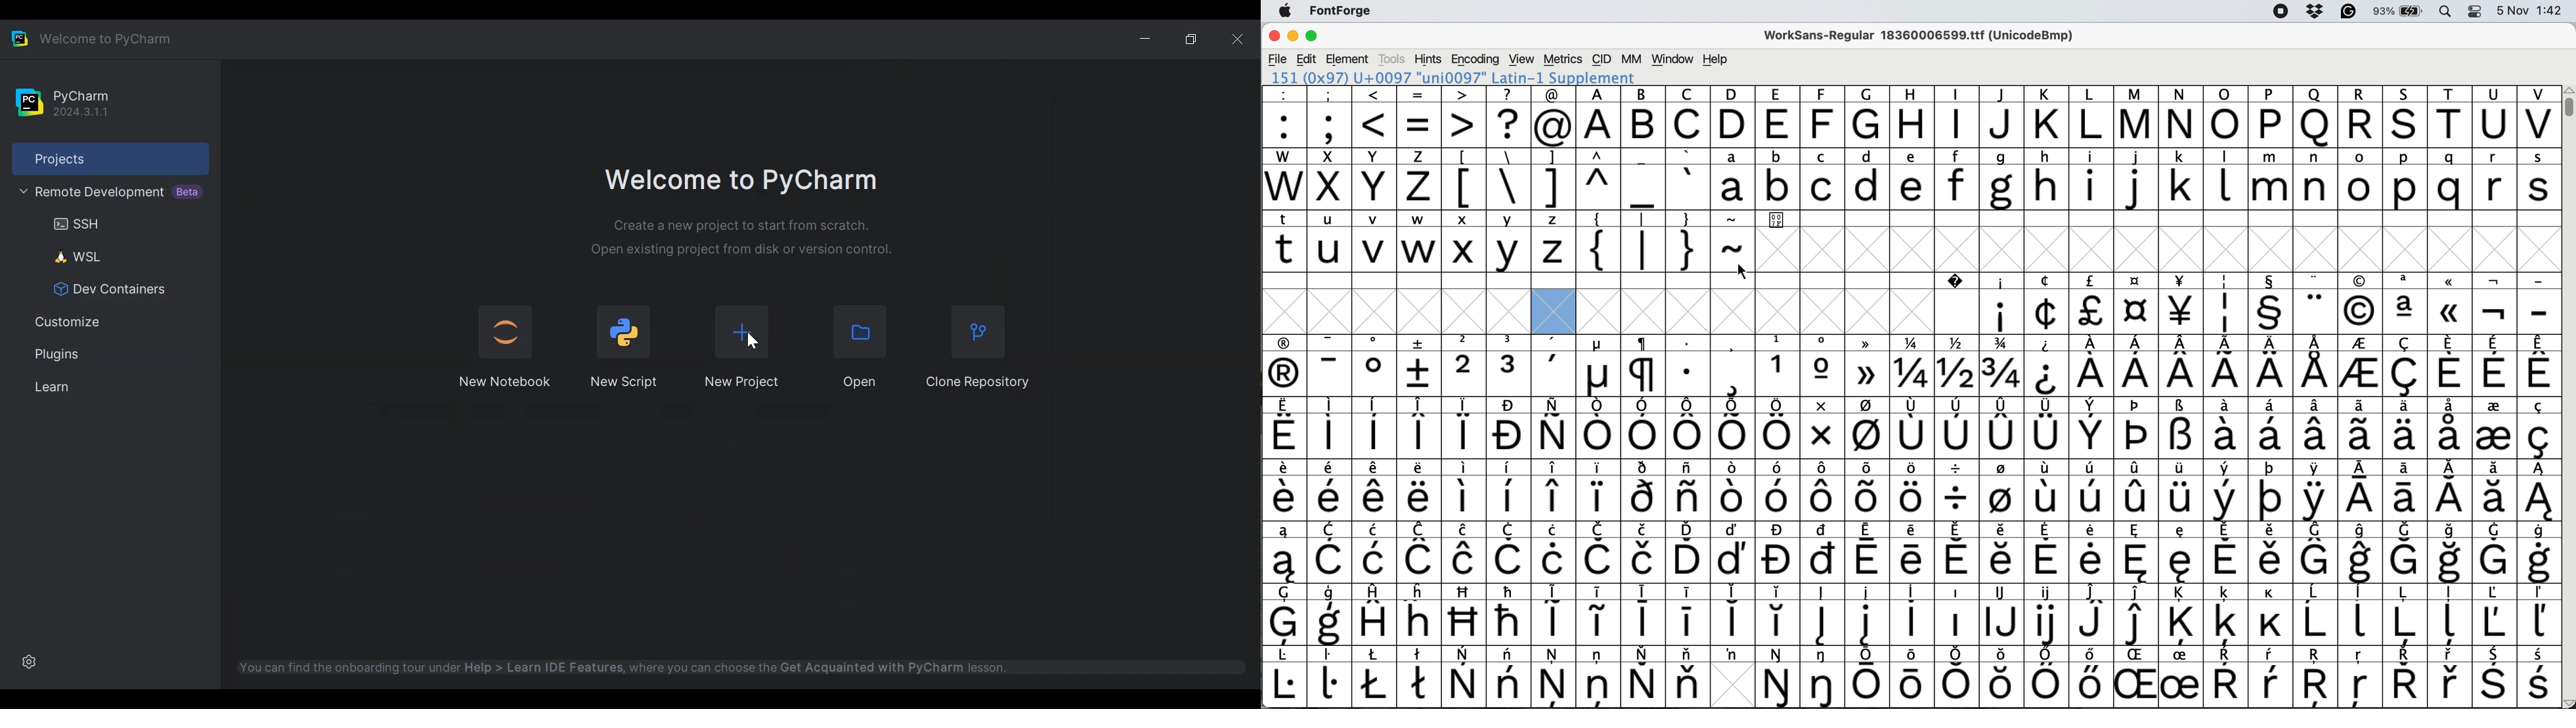 This screenshot has width=2576, height=728. Describe the element at coordinates (2227, 615) in the screenshot. I see `symbol` at that location.